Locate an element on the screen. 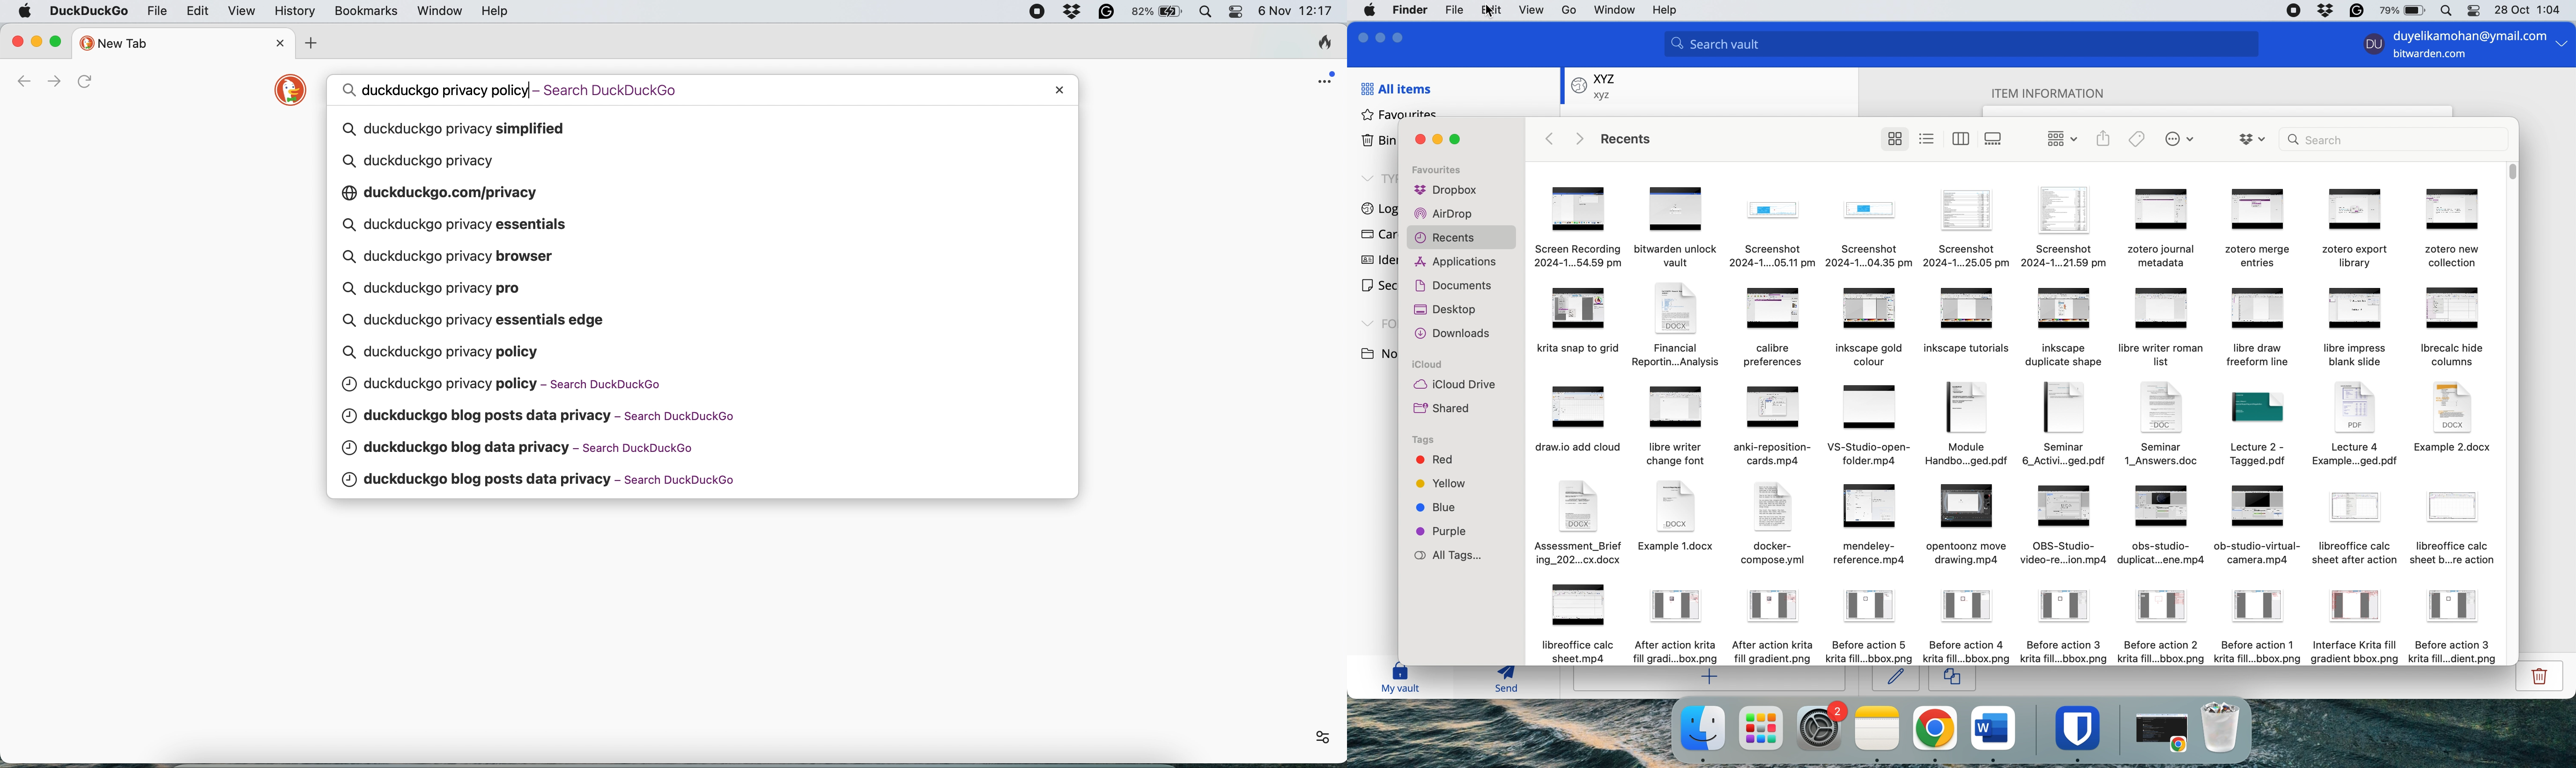 The width and height of the screenshot is (2576, 784). maximise is located at coordinates (1460, 140).